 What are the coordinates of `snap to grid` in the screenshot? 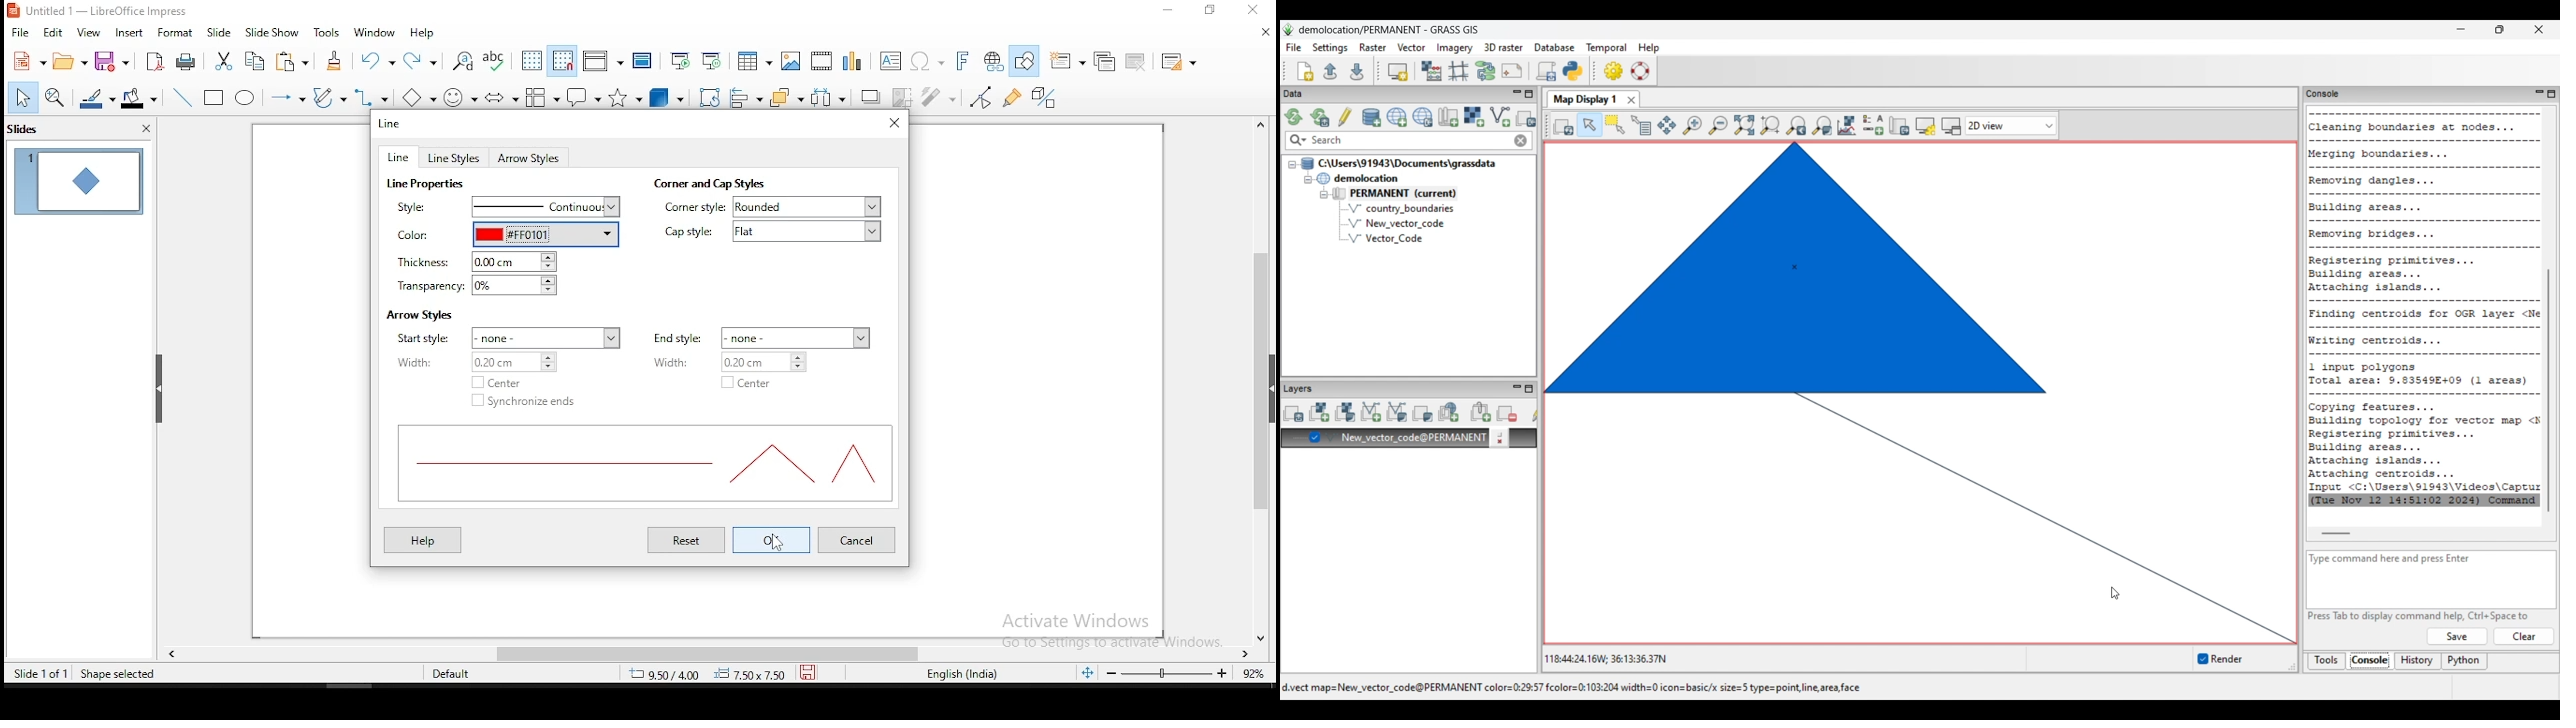 It's located at (563, 60).